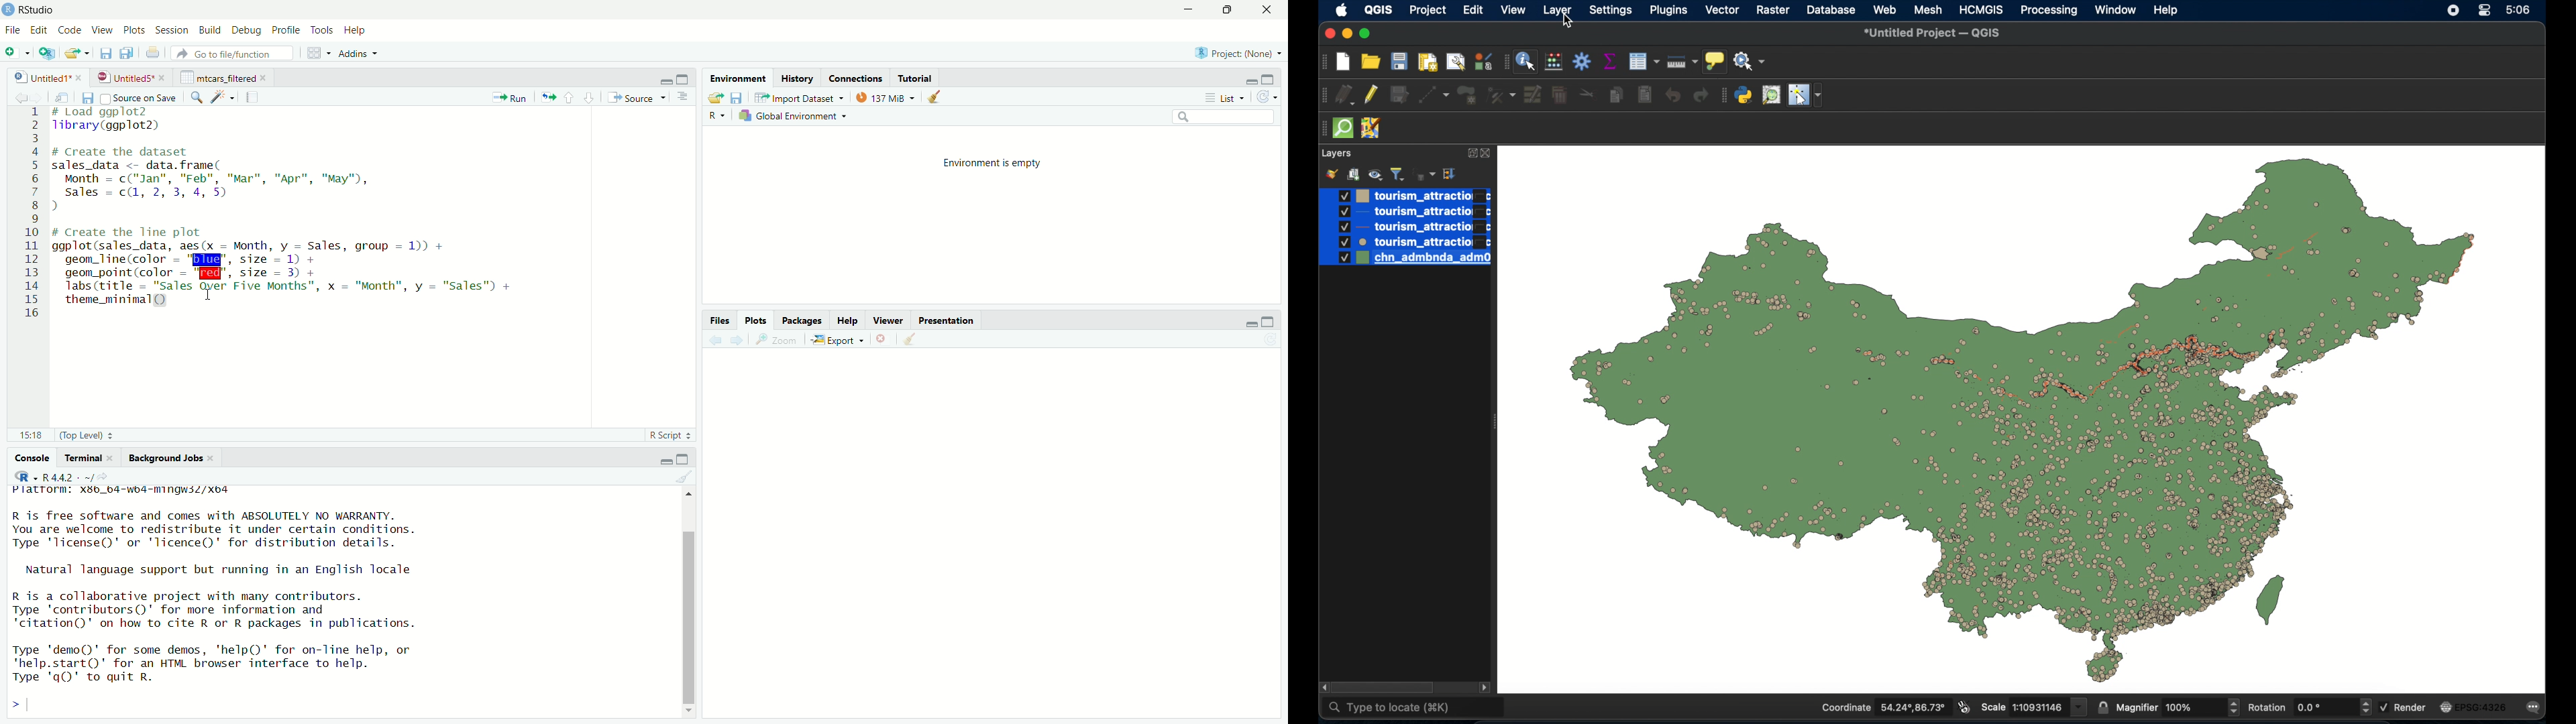  I want to click on help, so click(849, 321).